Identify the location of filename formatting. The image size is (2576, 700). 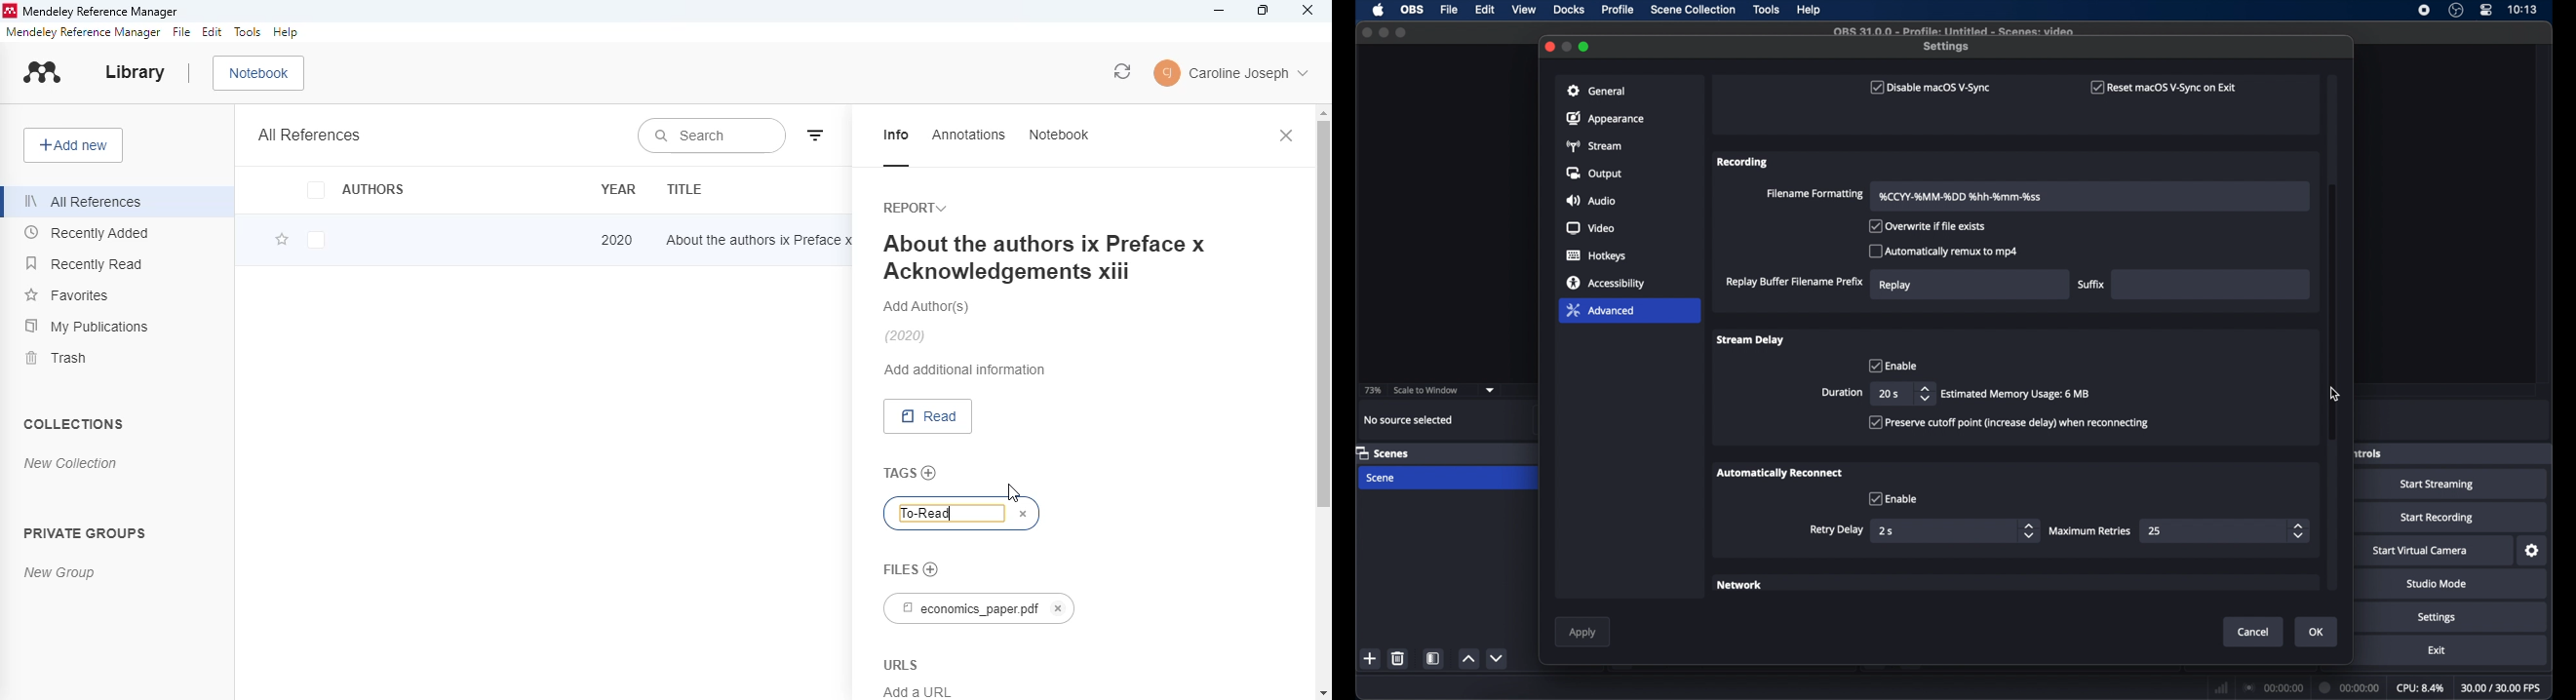
(1813, 194).